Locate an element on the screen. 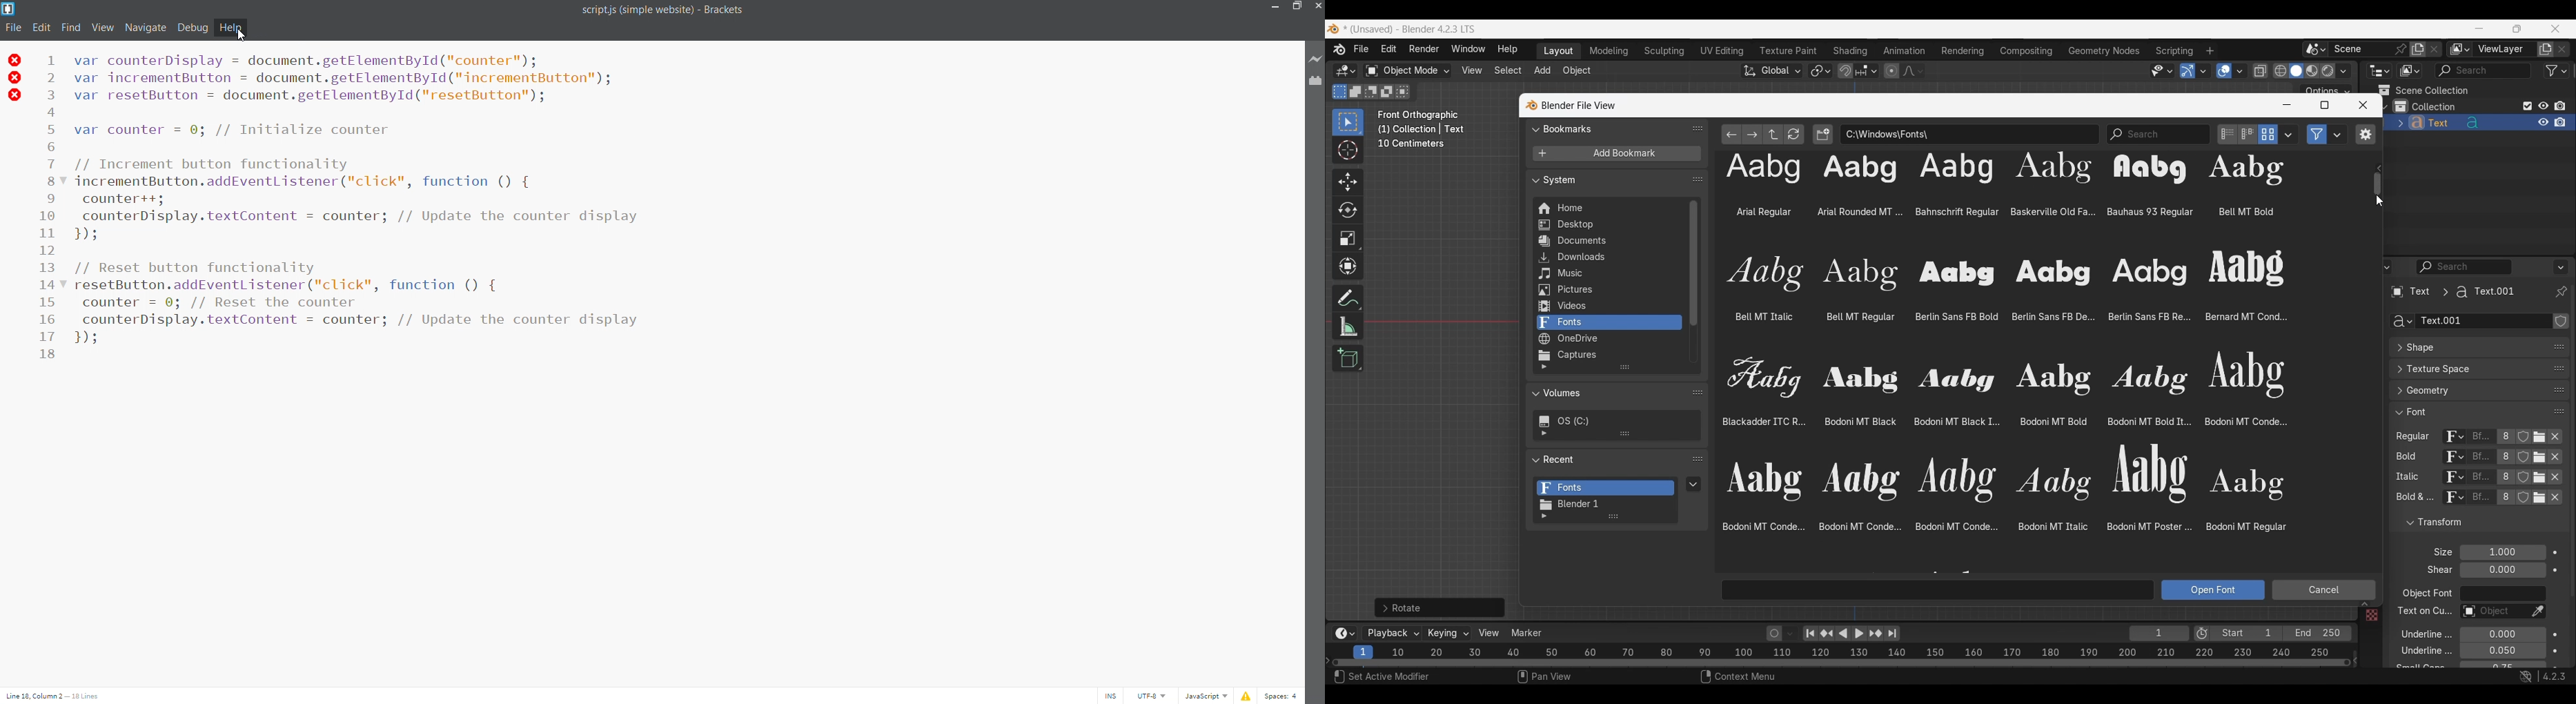  Layout workspace, current selection is located at coordinates (1558, 51).